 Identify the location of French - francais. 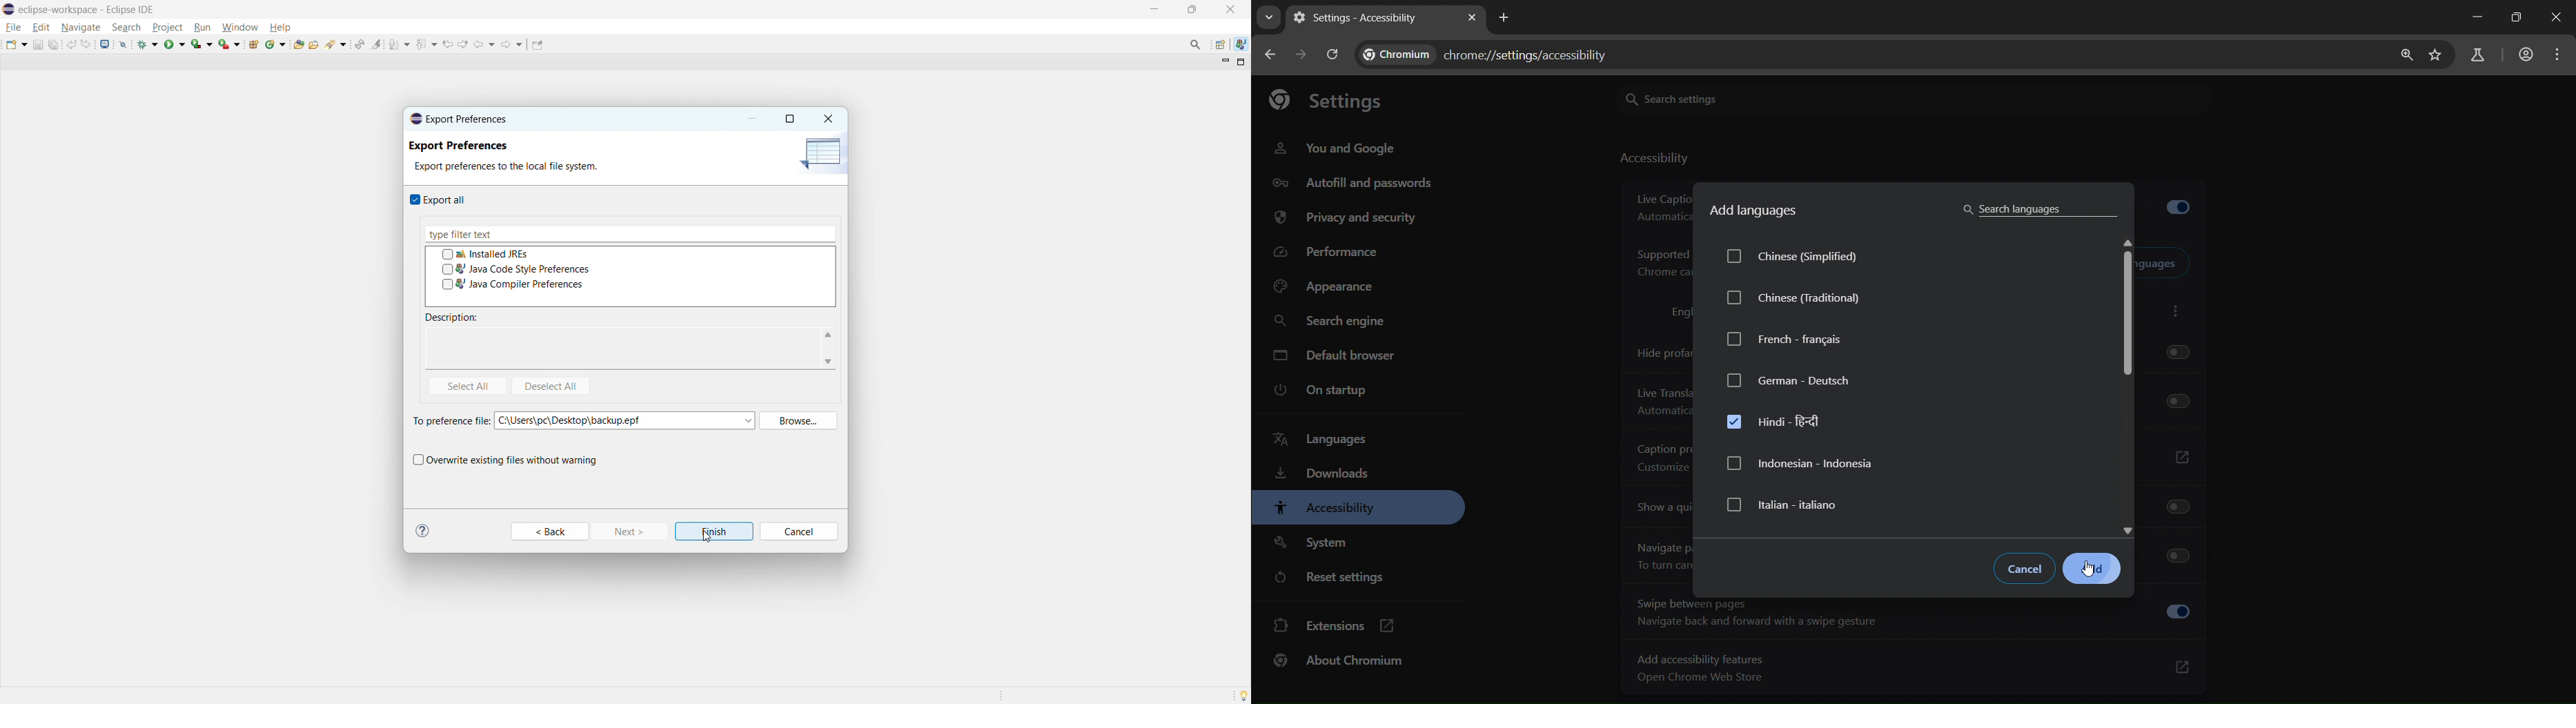
(1785, 339).